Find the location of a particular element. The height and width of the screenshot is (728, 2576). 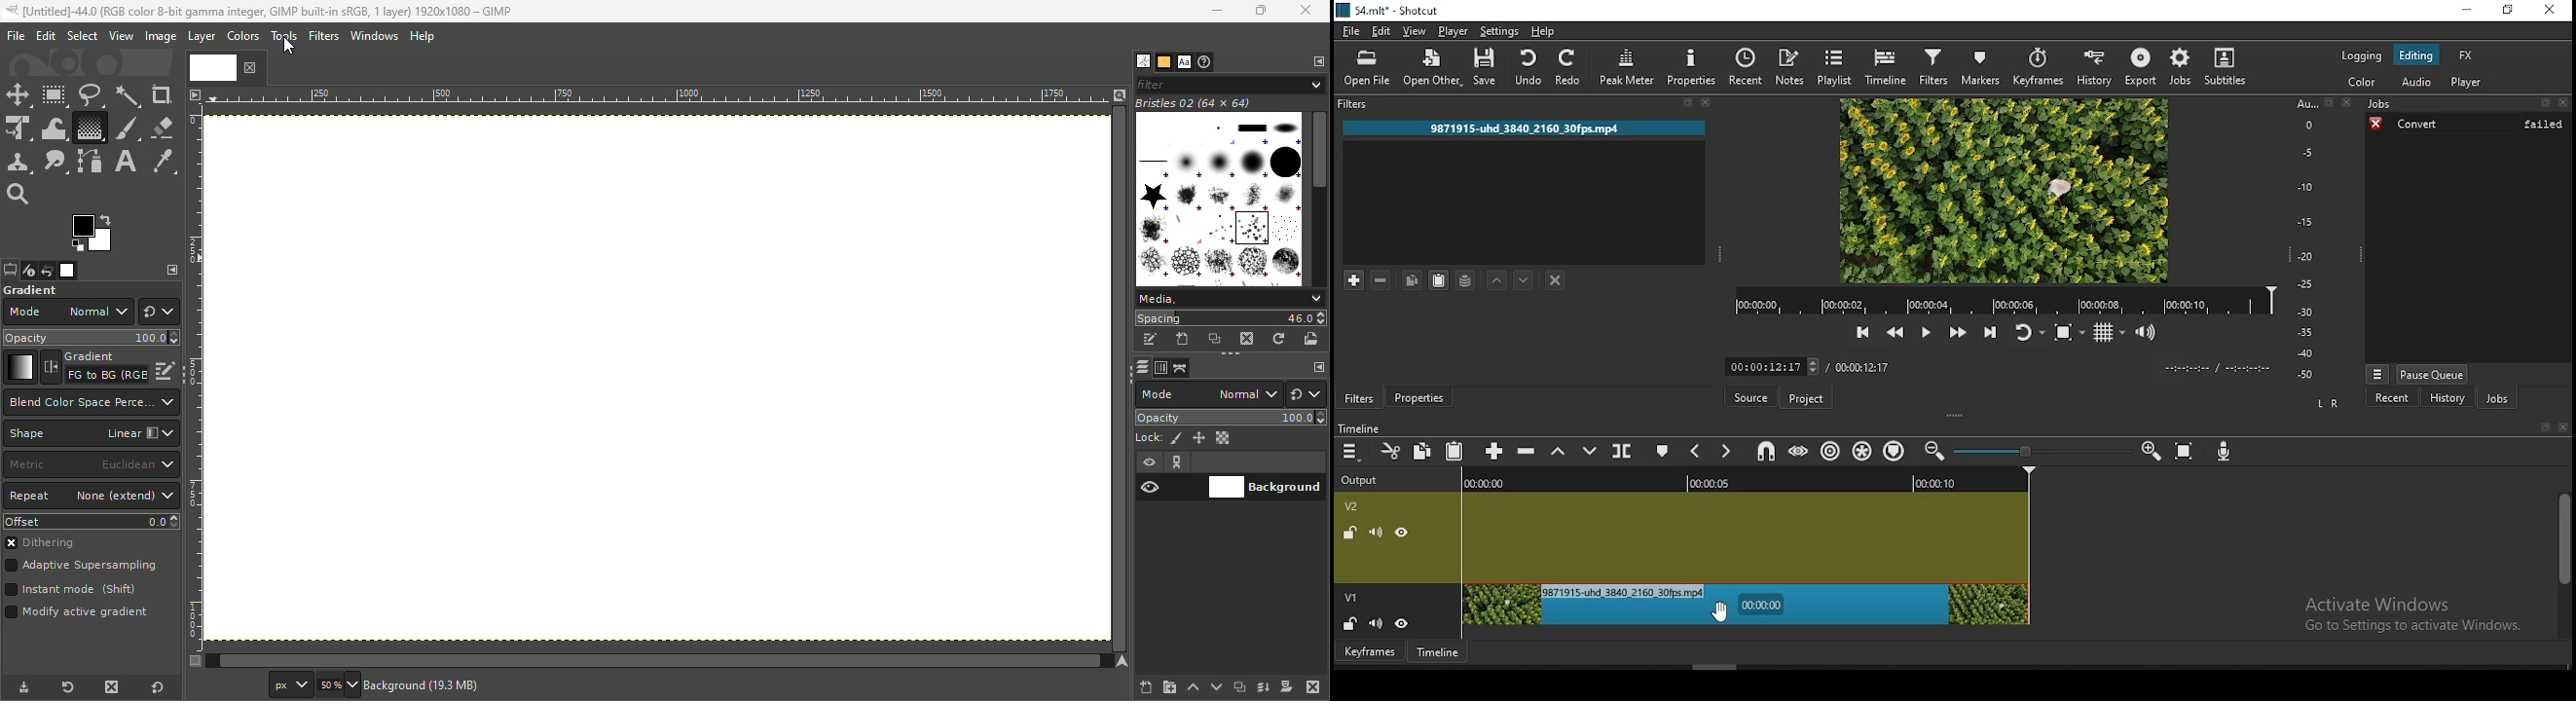

(un)mute is located at coordinates (1377, 621).